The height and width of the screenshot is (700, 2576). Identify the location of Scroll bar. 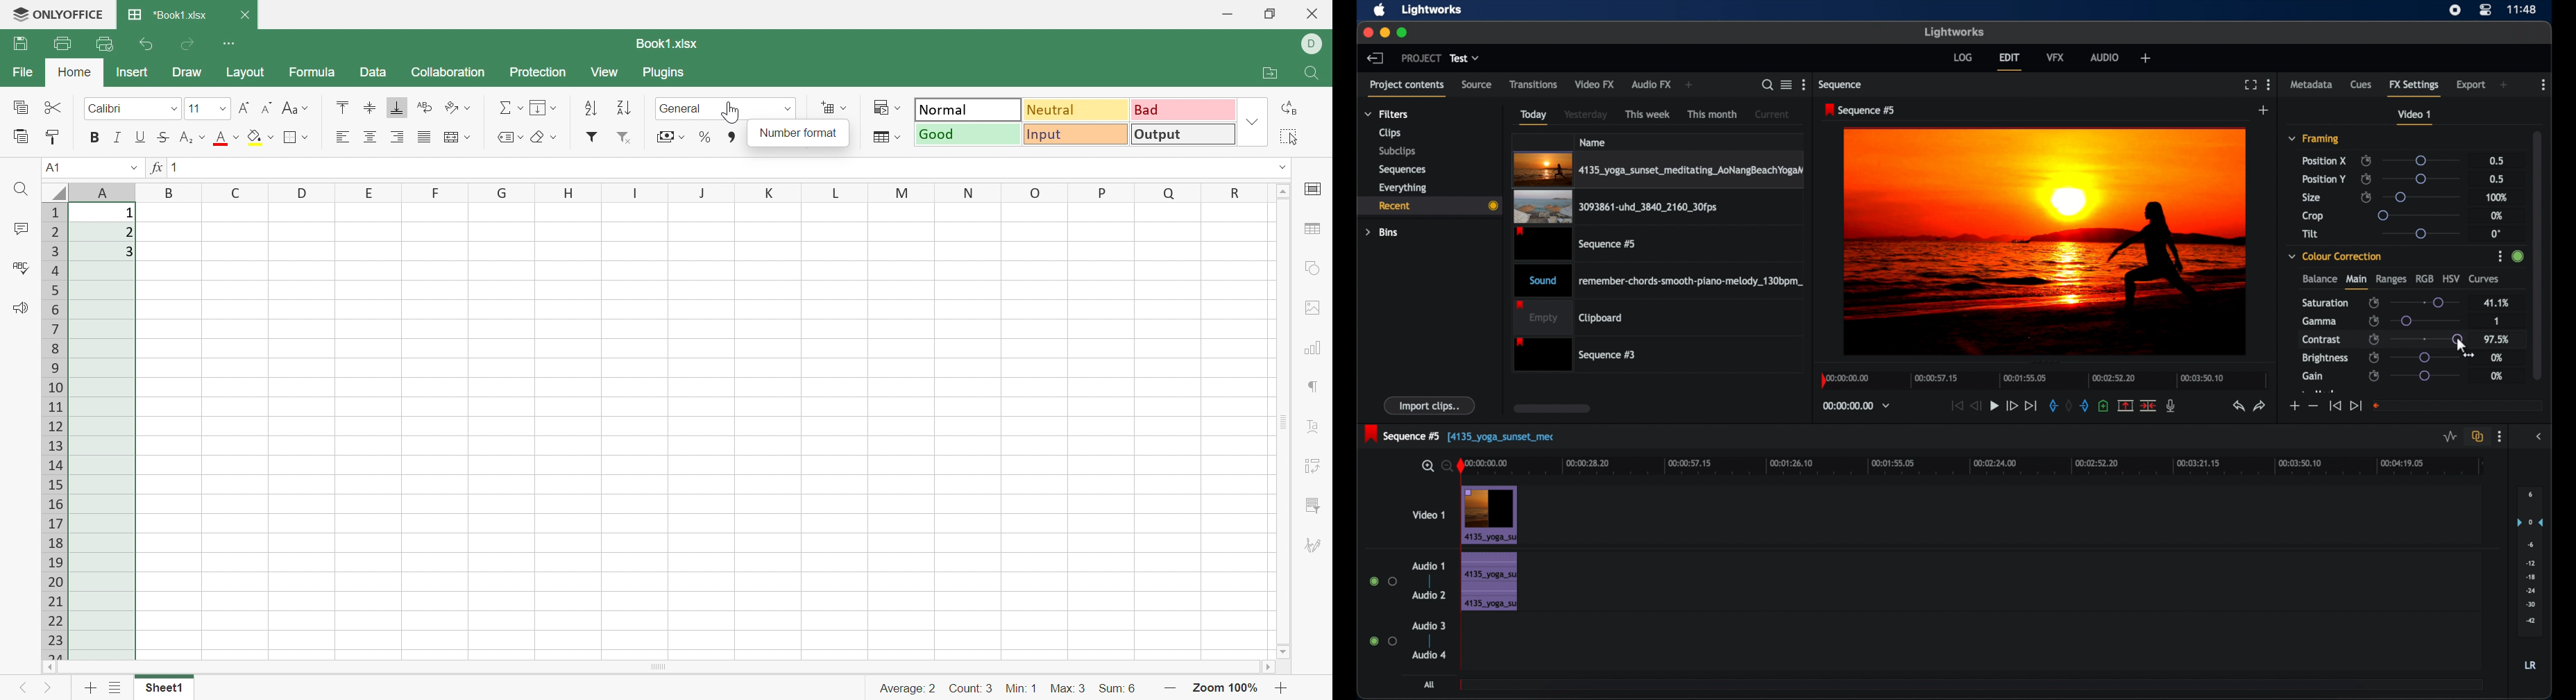
(658, 667).